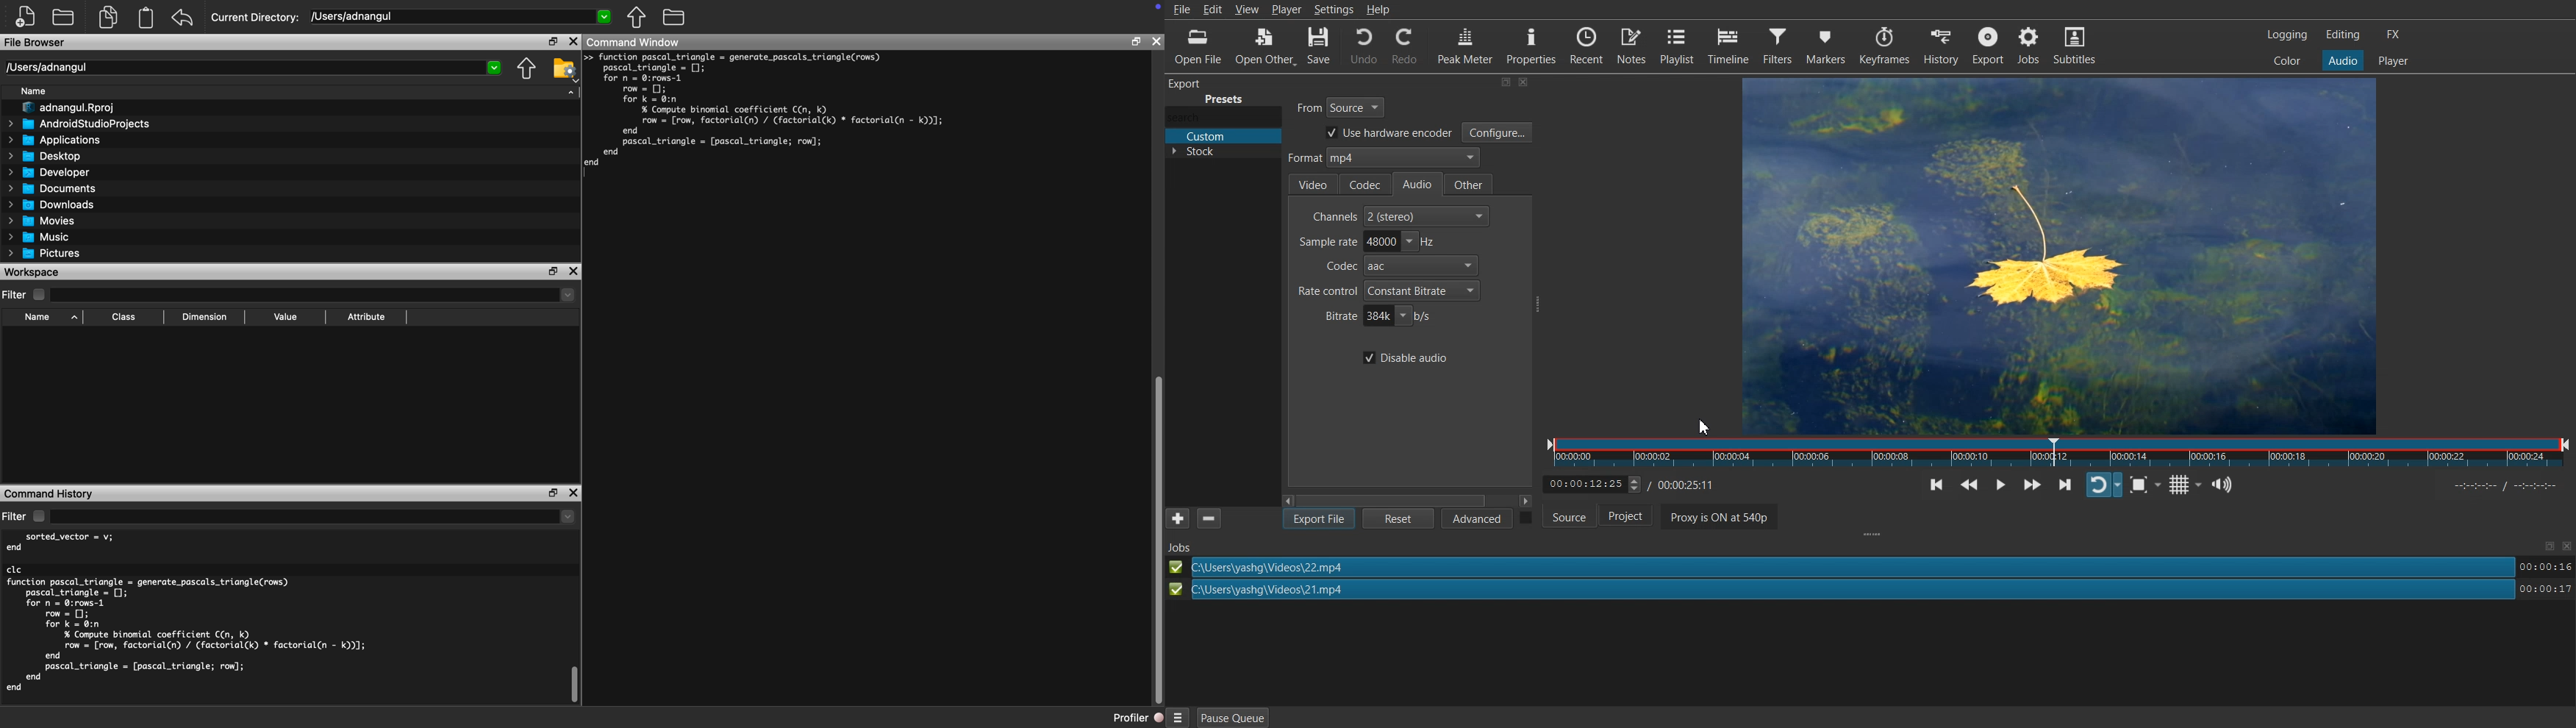  Describe the element at coordinates (2029, 46) in the screenshot. I see `Jobs` at that location.